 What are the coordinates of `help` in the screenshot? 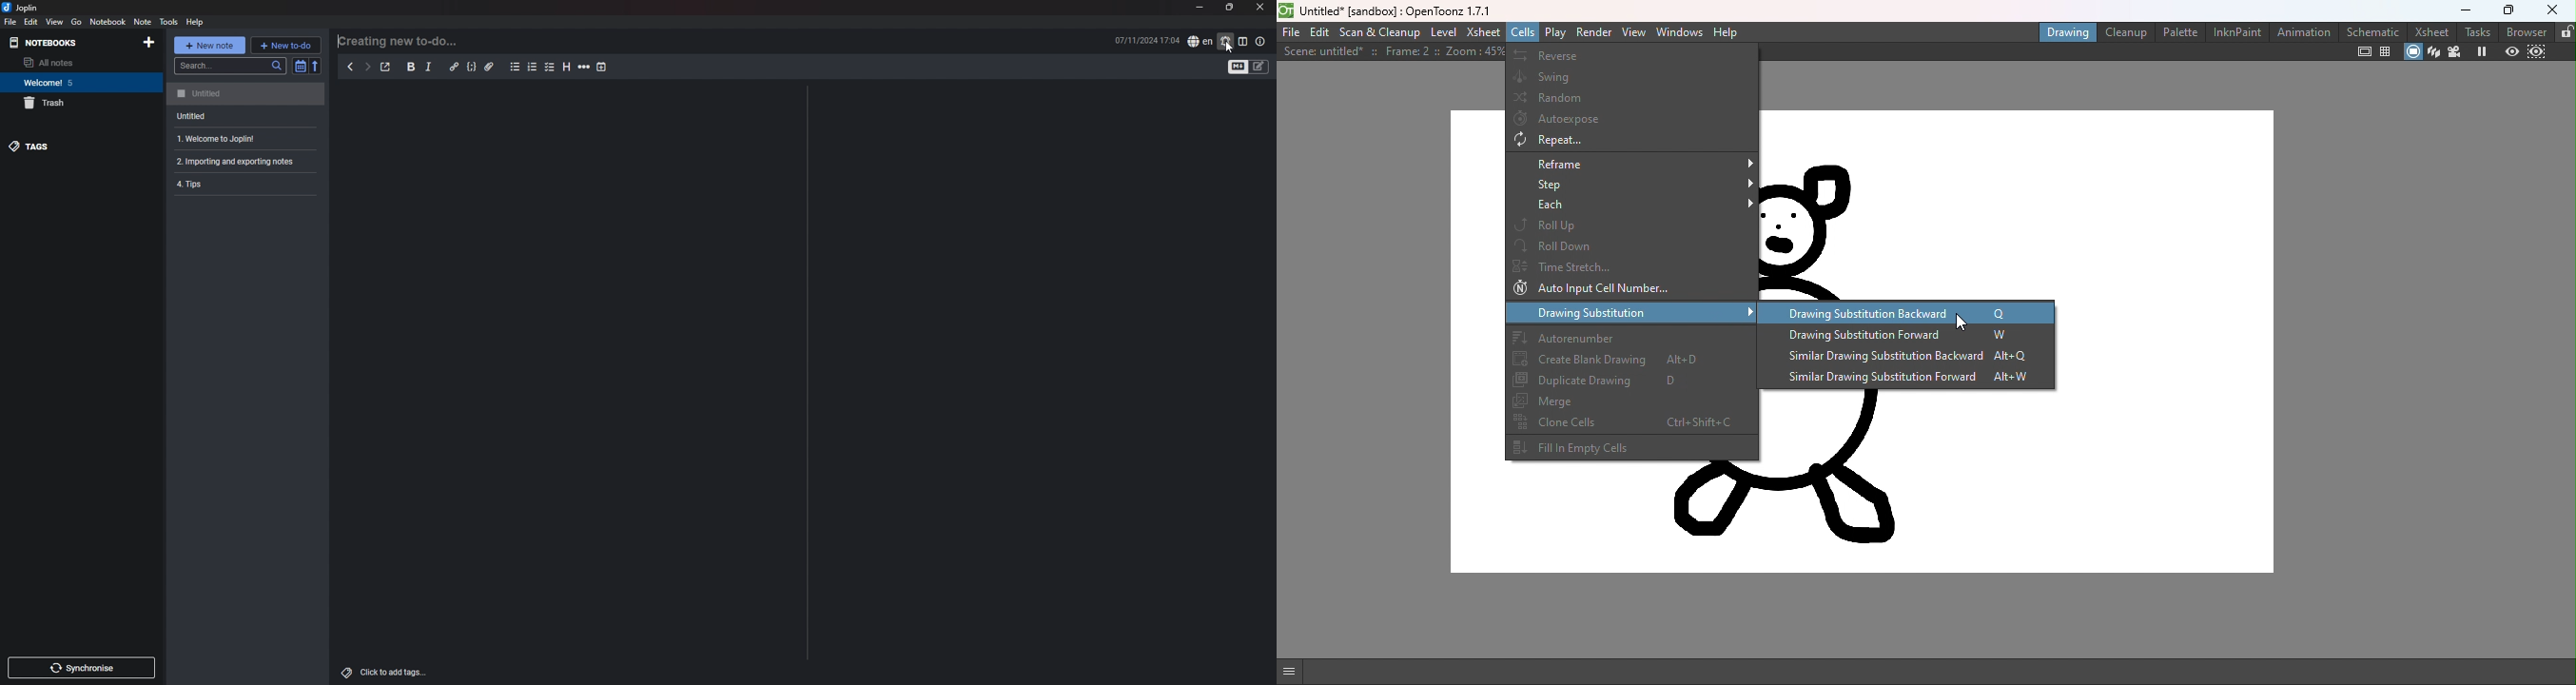 It's located at (196, 23).